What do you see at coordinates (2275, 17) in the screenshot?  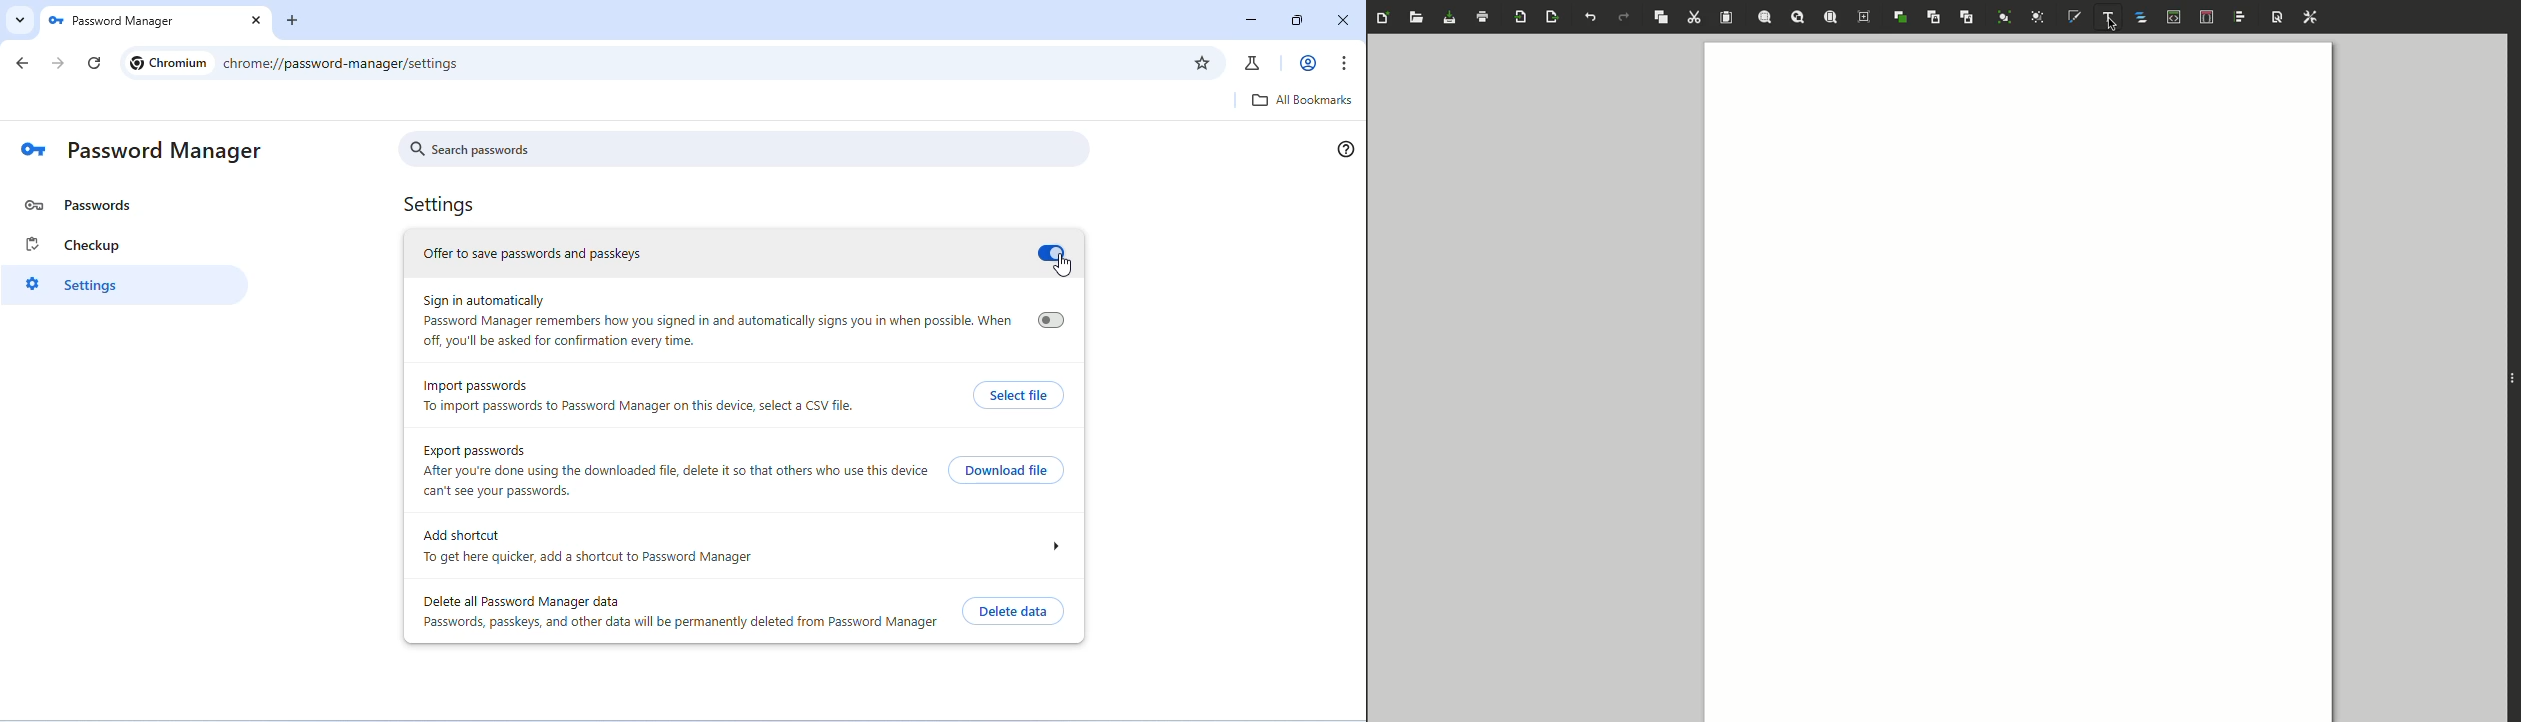 I see `Document properties` at bounding box center [2275, 17].